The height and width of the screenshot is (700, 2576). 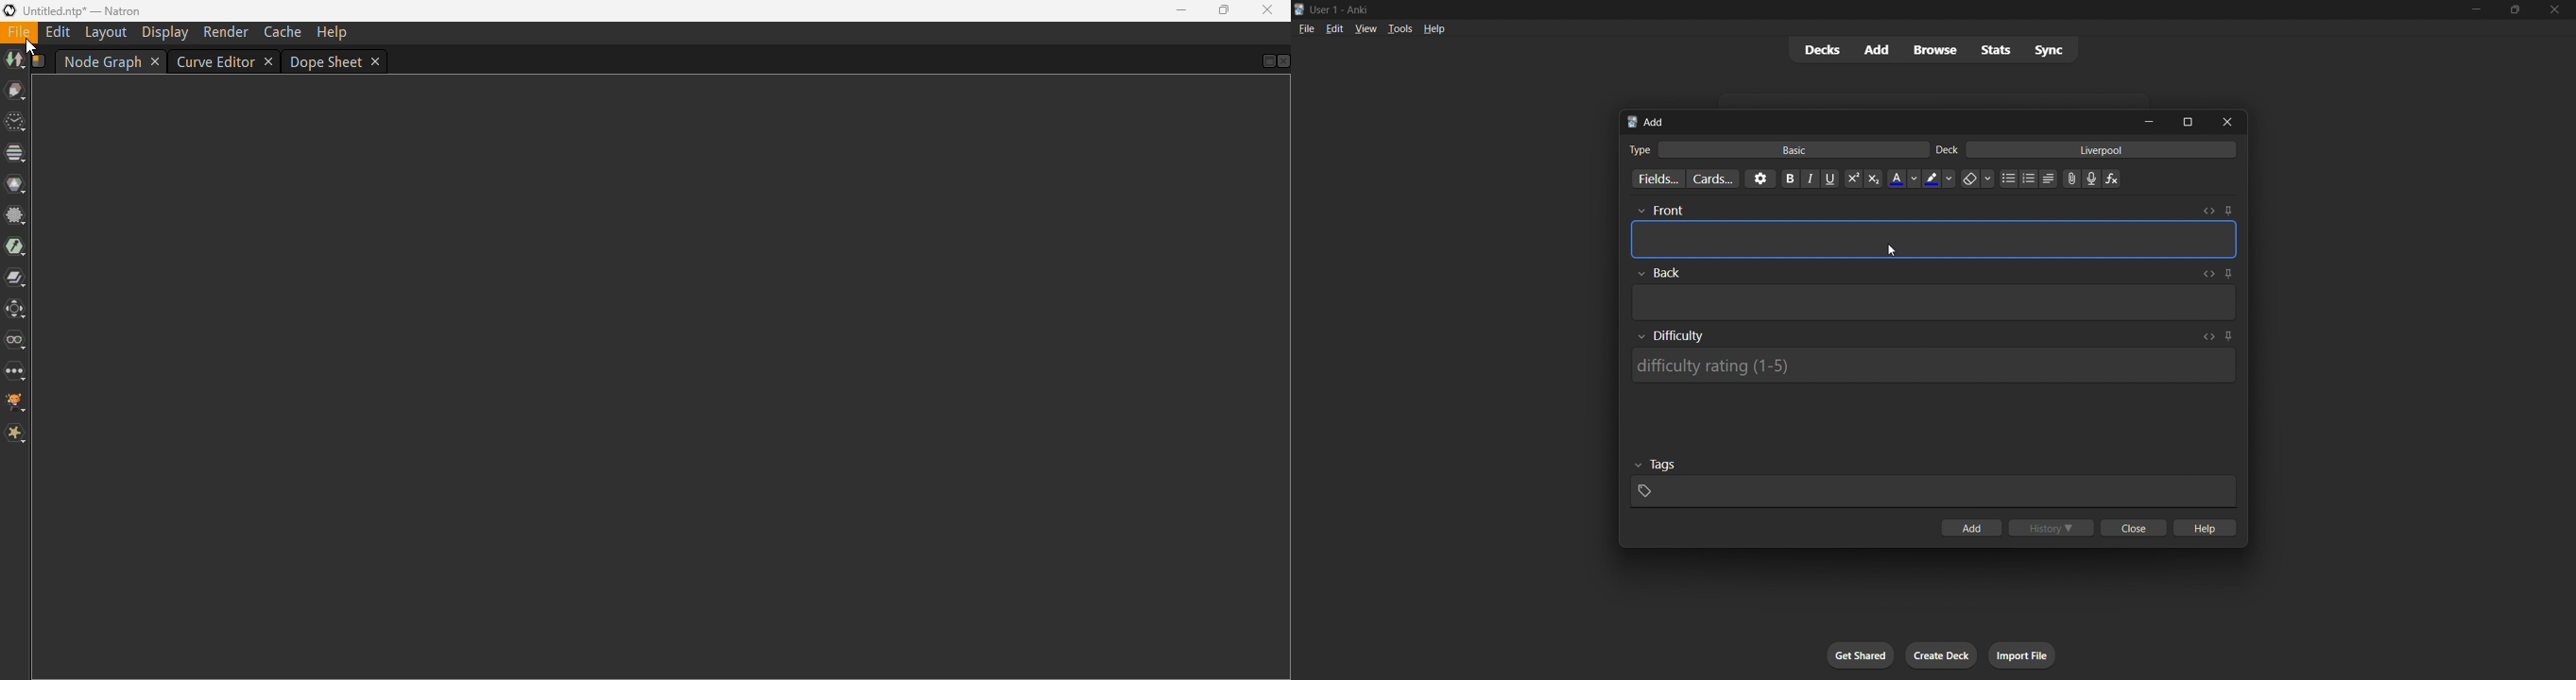 I want to click on , so click(x=1656, y=465).